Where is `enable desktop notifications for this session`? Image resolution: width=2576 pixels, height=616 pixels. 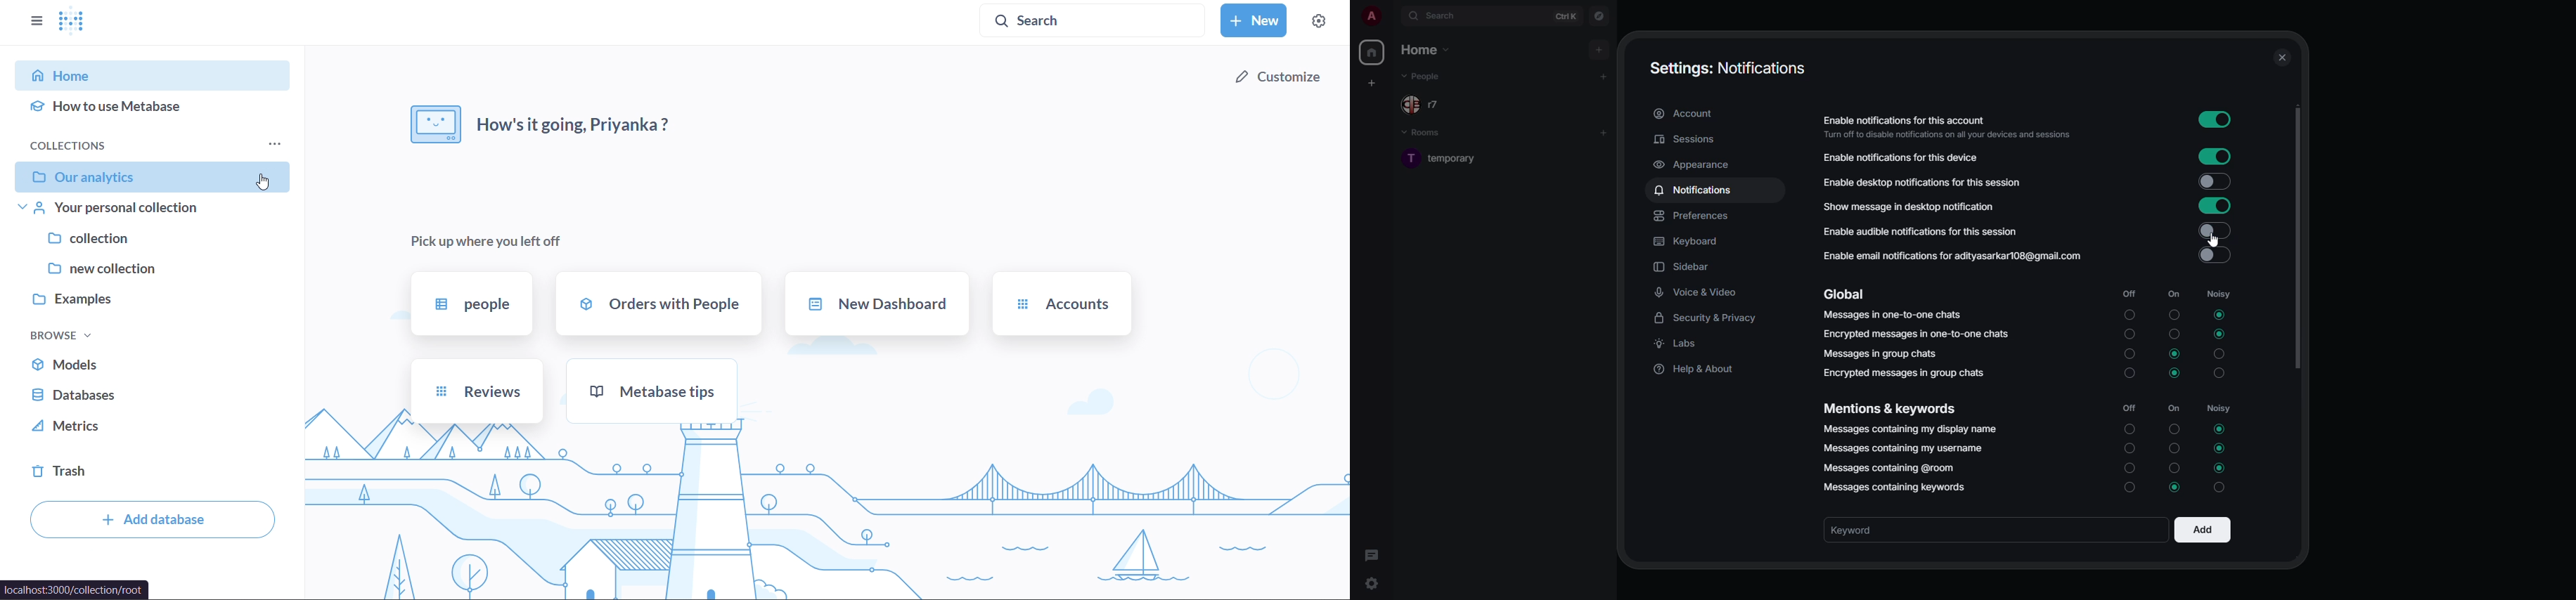 enable desktop notifications for this session is located at coordinates (1930, 182).